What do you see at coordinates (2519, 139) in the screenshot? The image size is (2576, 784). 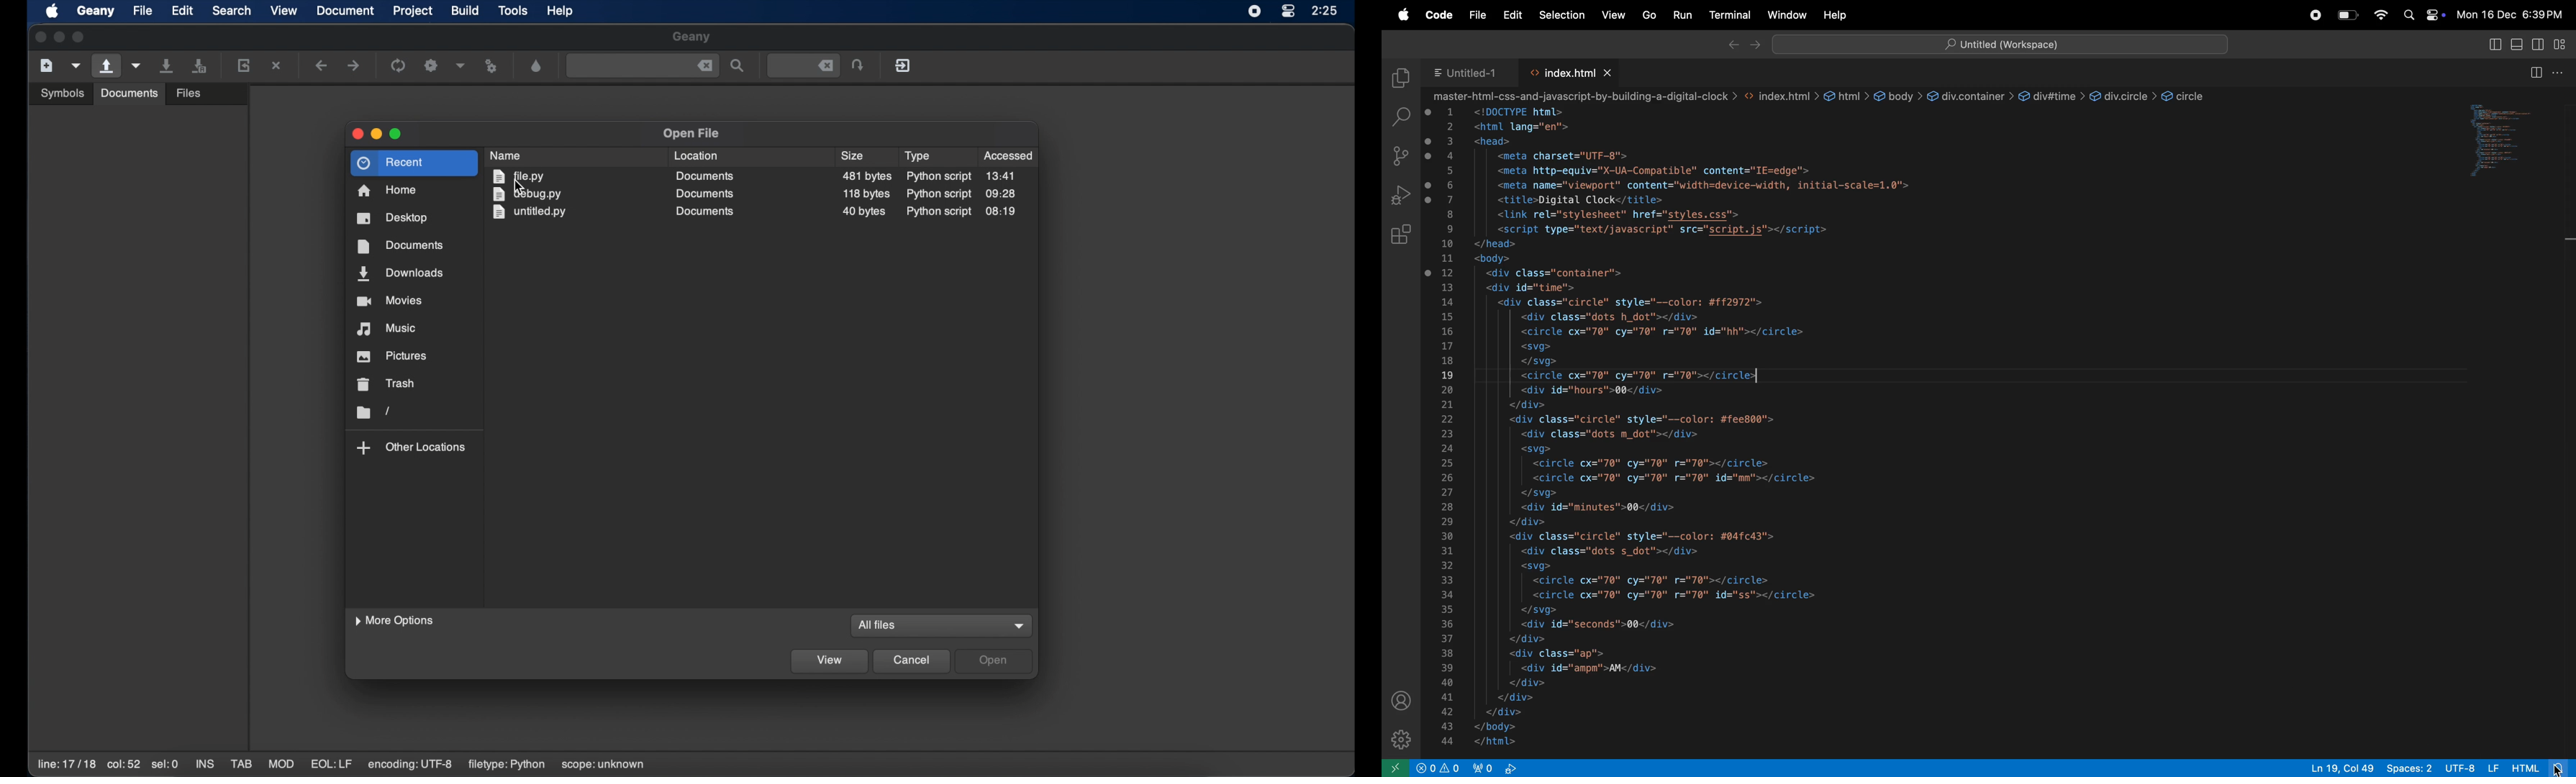 I see `code window` at bounding box center [2519, 139].